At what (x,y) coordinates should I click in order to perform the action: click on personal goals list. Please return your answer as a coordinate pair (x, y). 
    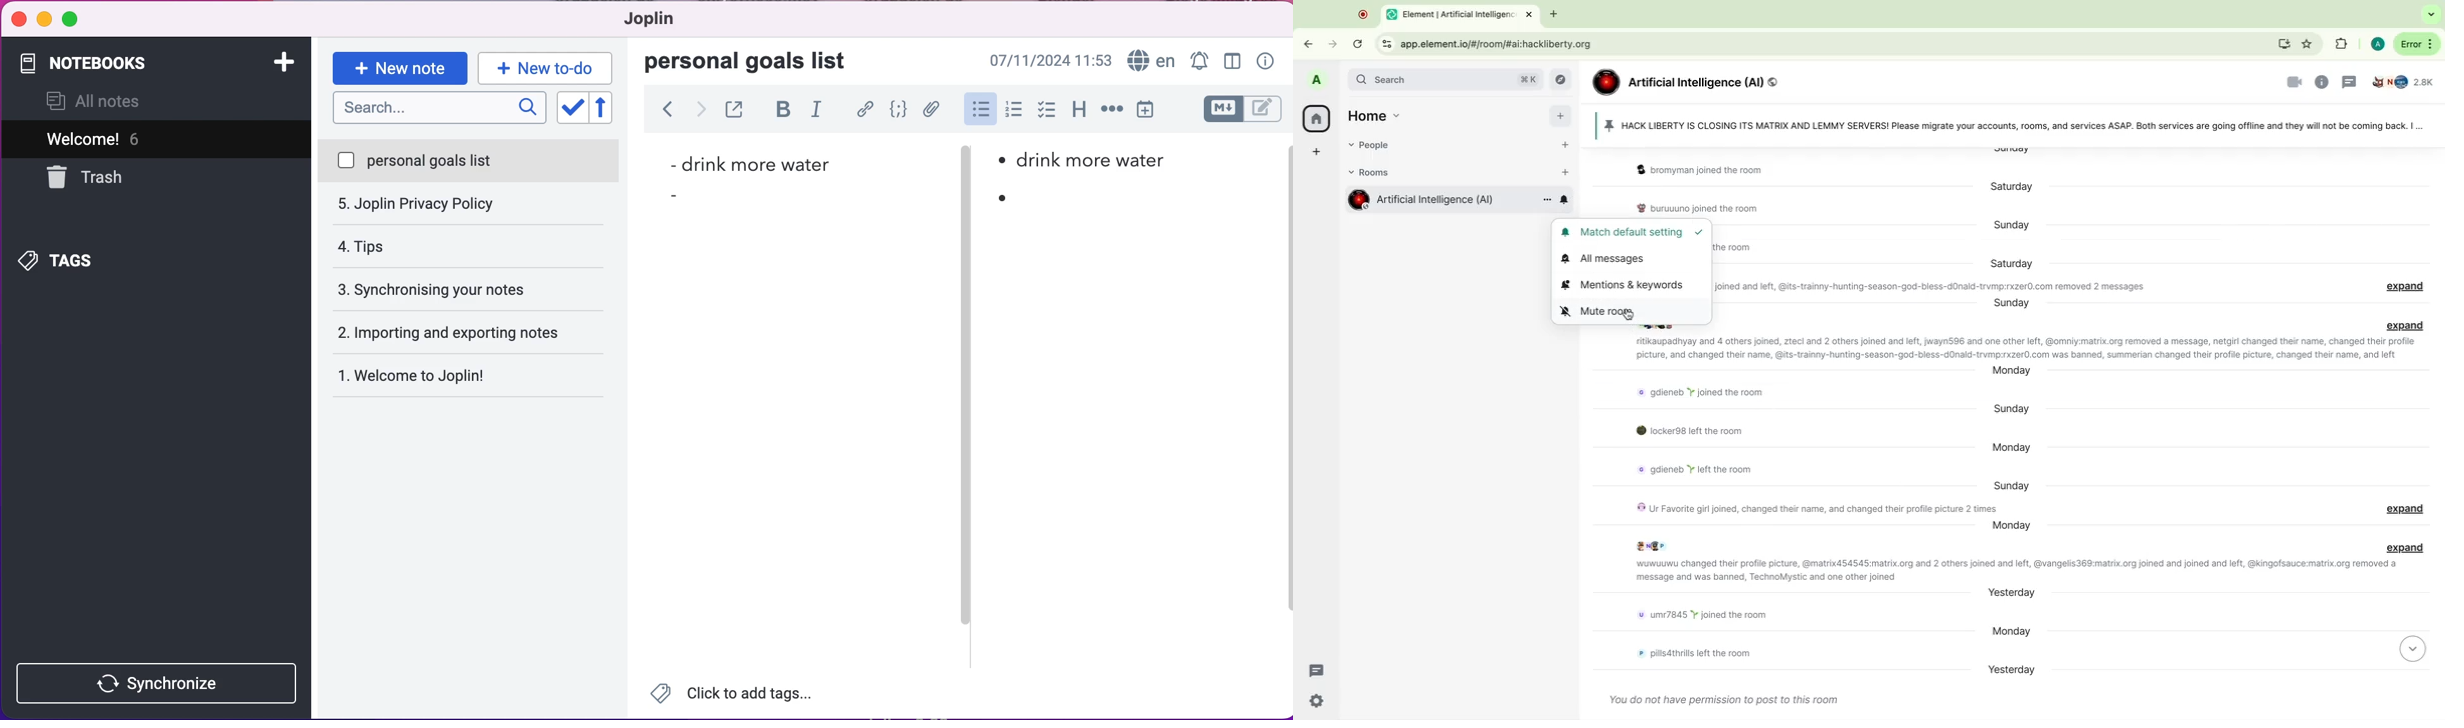
    Looking at the image, I should click on (754, 62).